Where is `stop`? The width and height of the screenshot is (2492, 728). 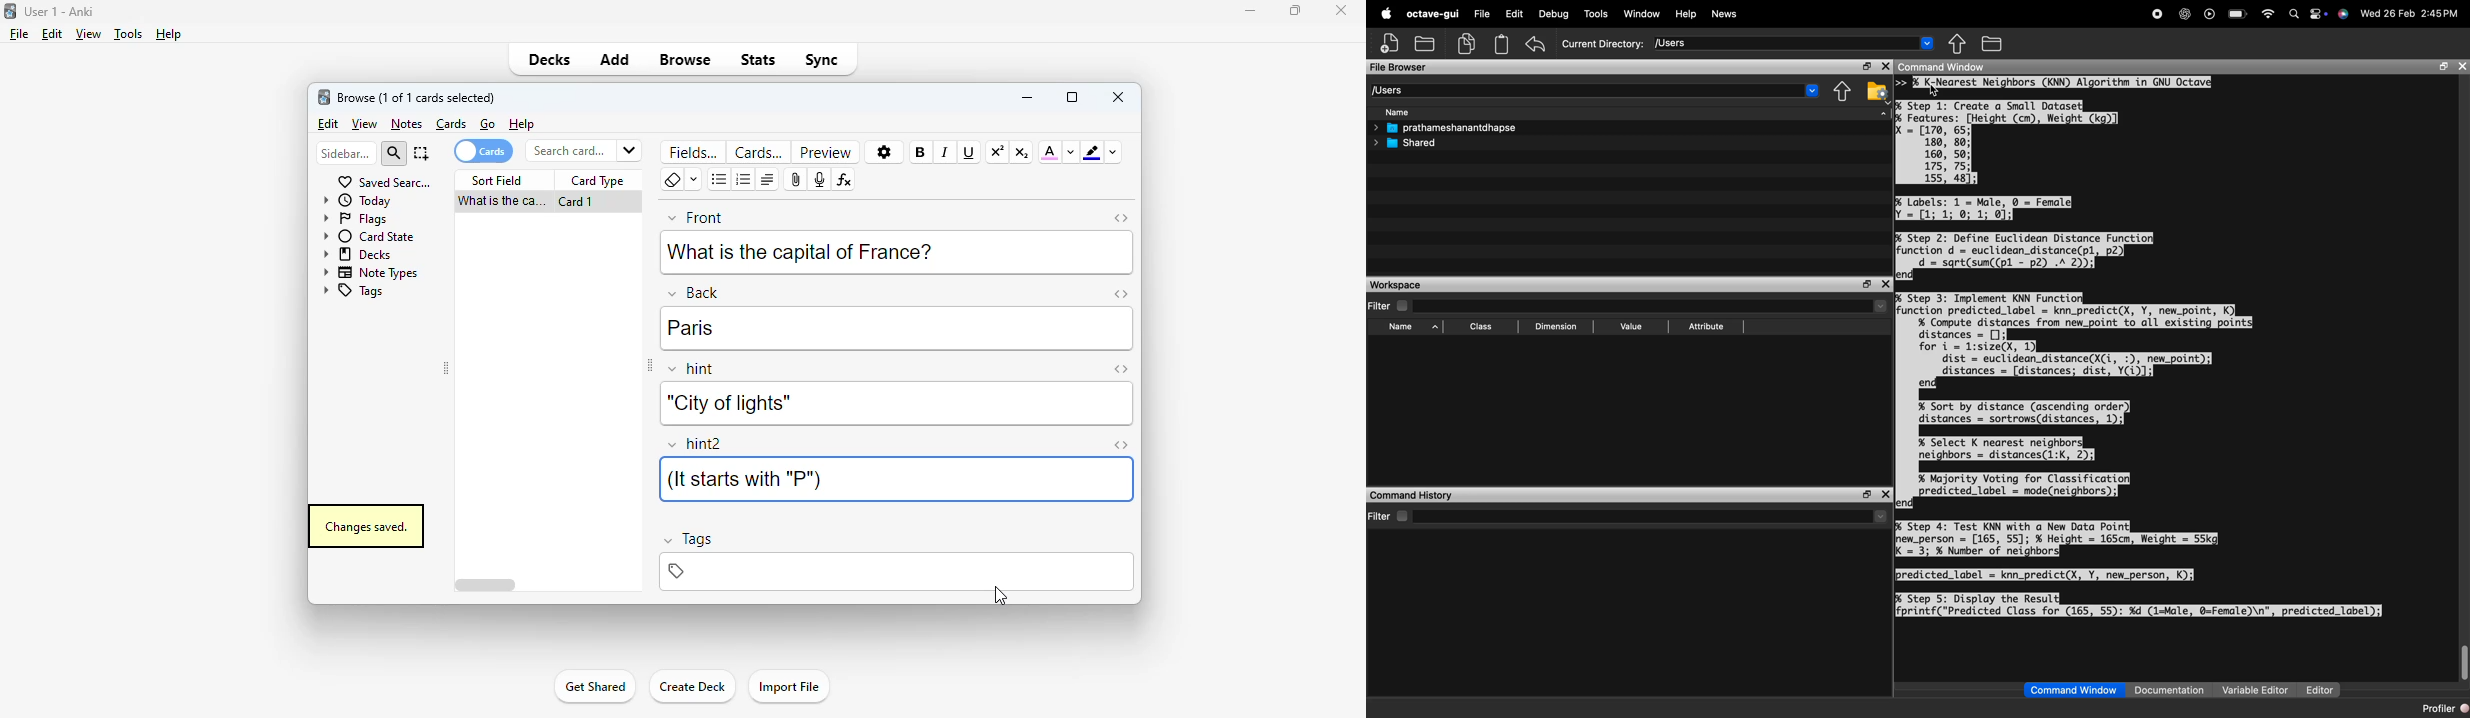 stop is located at coordinates (2157, 13).